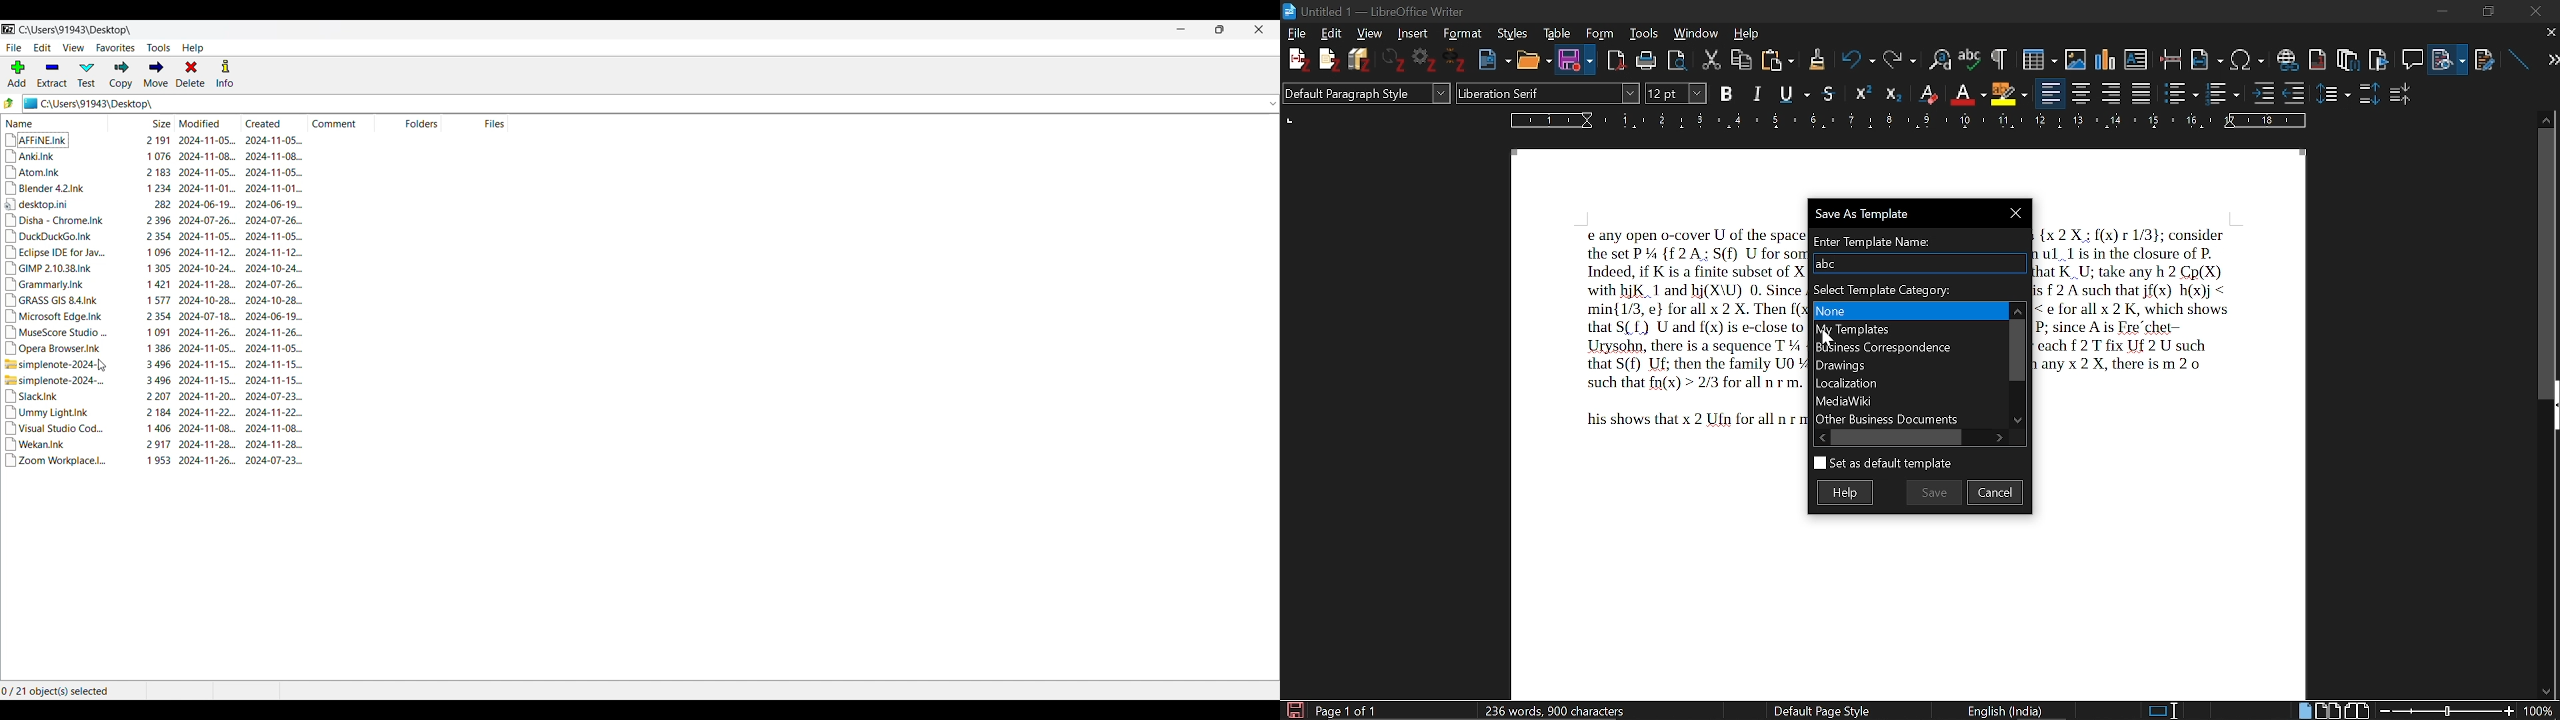  What do you see at coordinates (1727, 92) in the screenshot?
I see `B` at bounding box center [1727, 92].